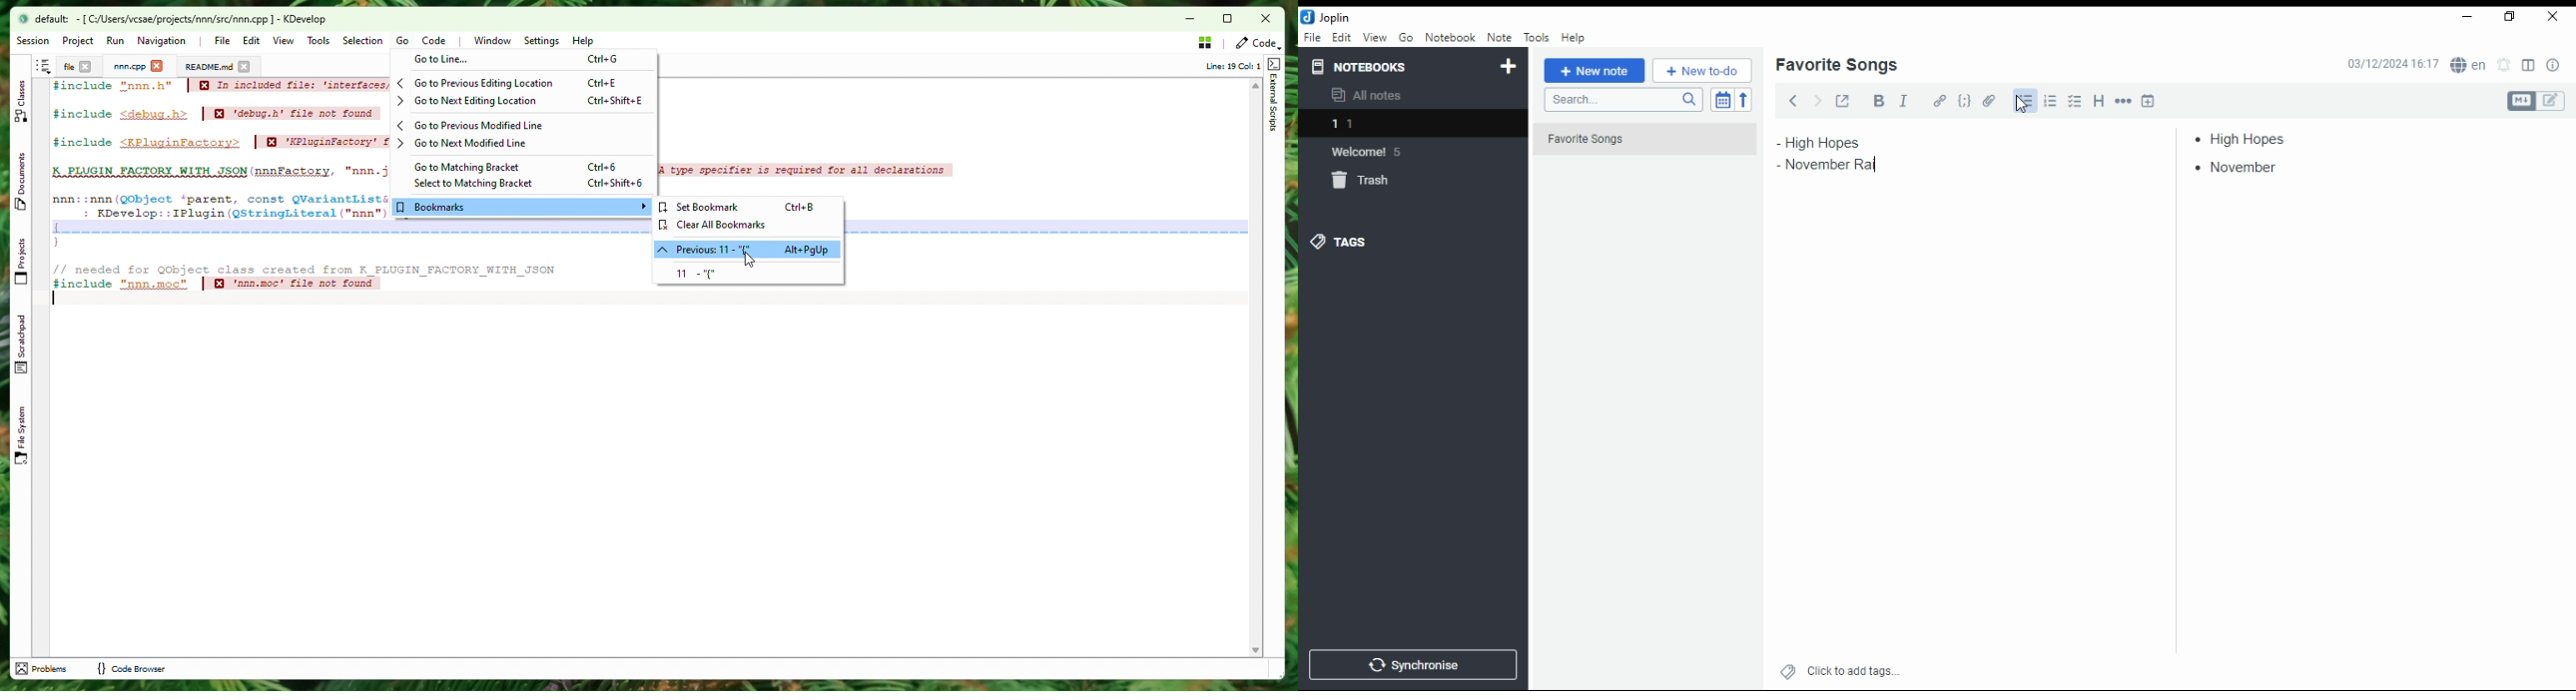 The width and height of the screenshot is (2576, 700). Describe the element at coordinates (1371, 126) in the screenshot. I see `notebook 1` at that location.